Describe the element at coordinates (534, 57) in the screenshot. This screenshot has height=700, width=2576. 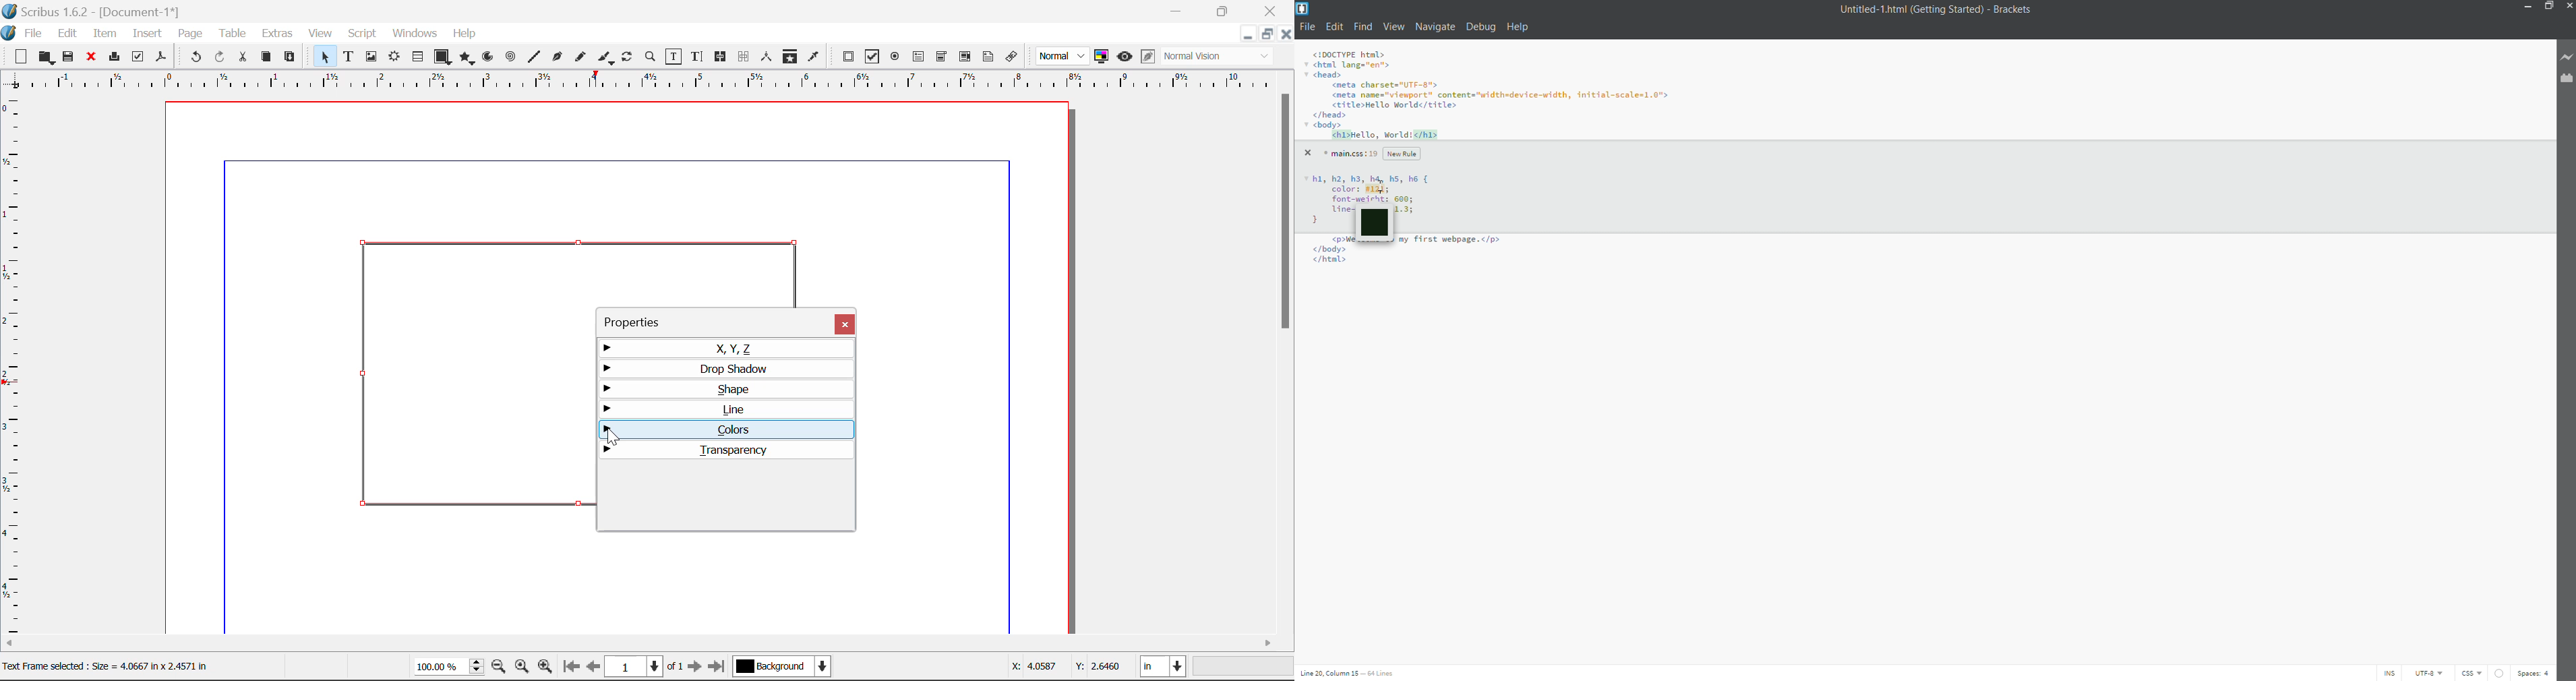
I see `Line` at that location.